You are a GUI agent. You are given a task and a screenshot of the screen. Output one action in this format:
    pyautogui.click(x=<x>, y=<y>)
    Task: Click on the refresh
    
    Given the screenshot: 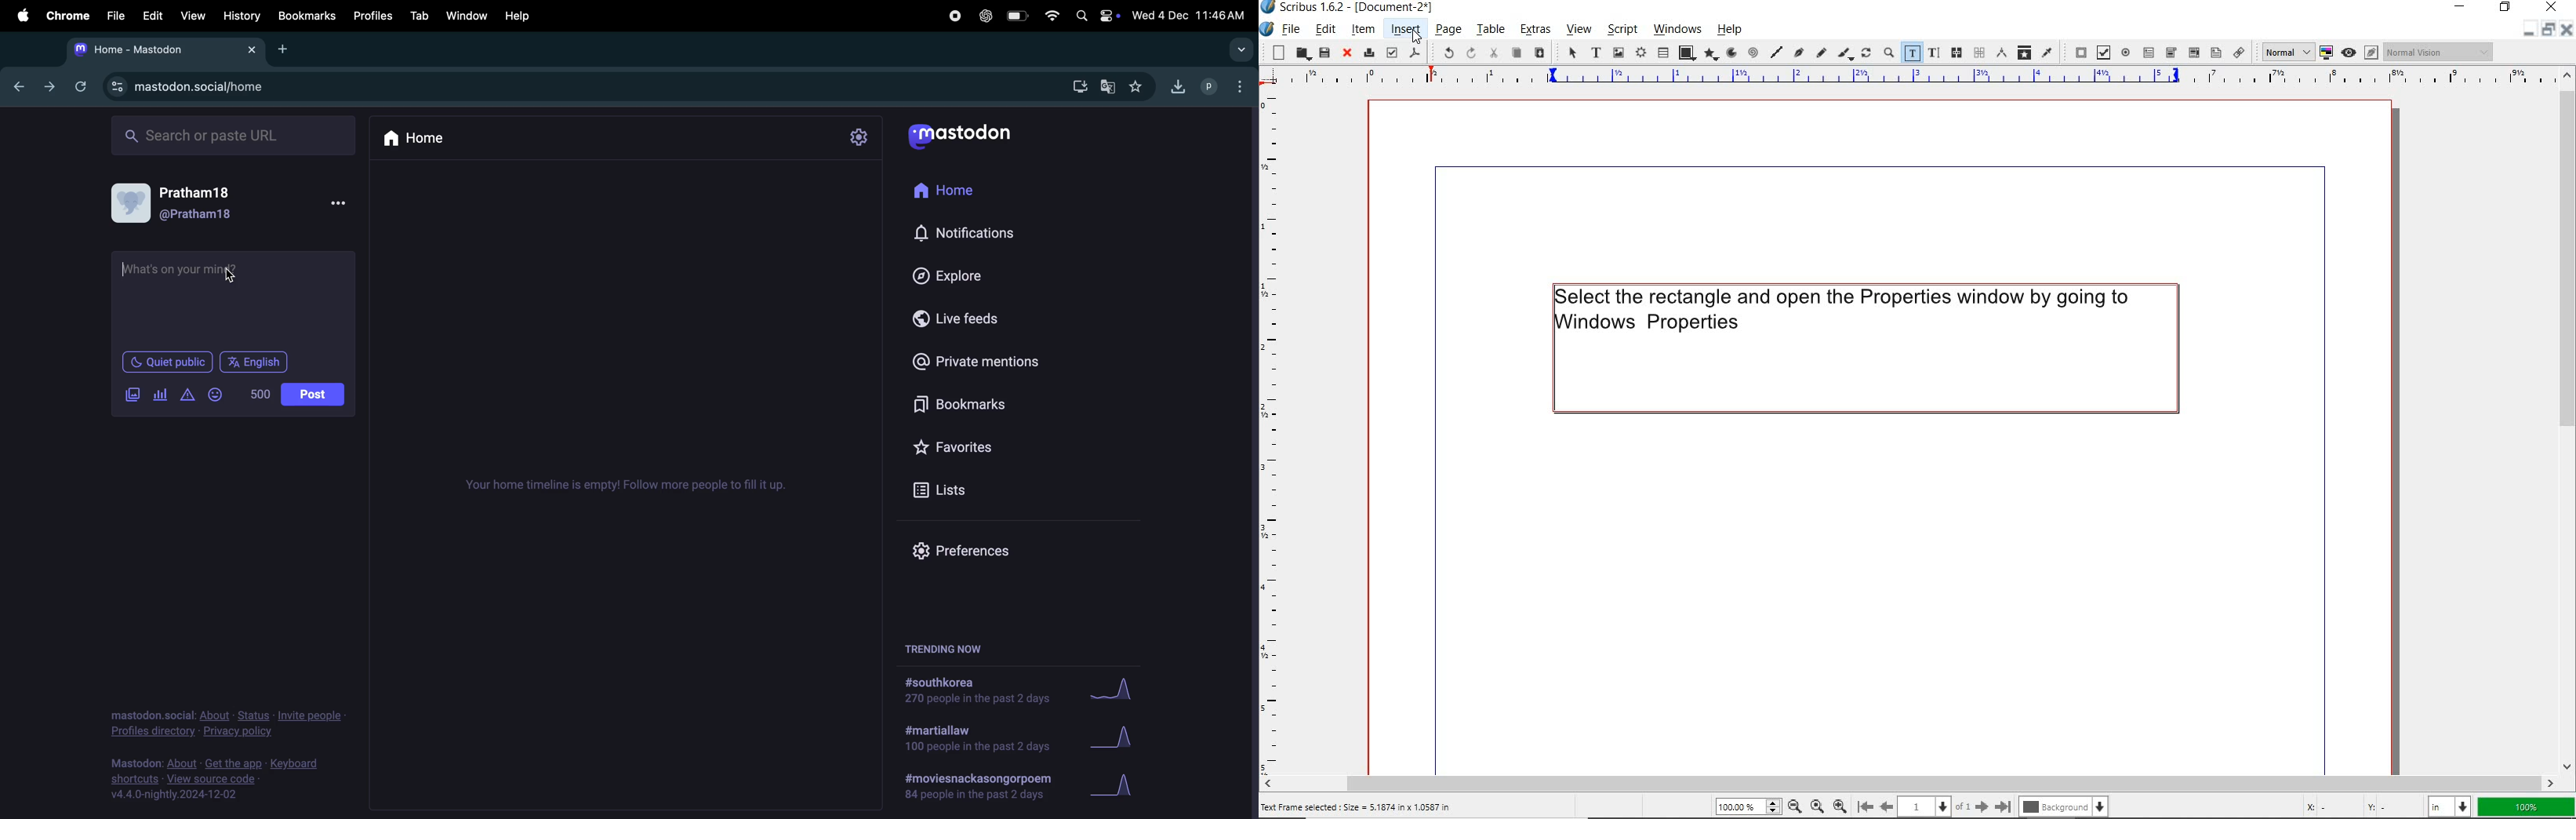 What is the action you would take?
    pyautogui.click(x=85, y=87)
    